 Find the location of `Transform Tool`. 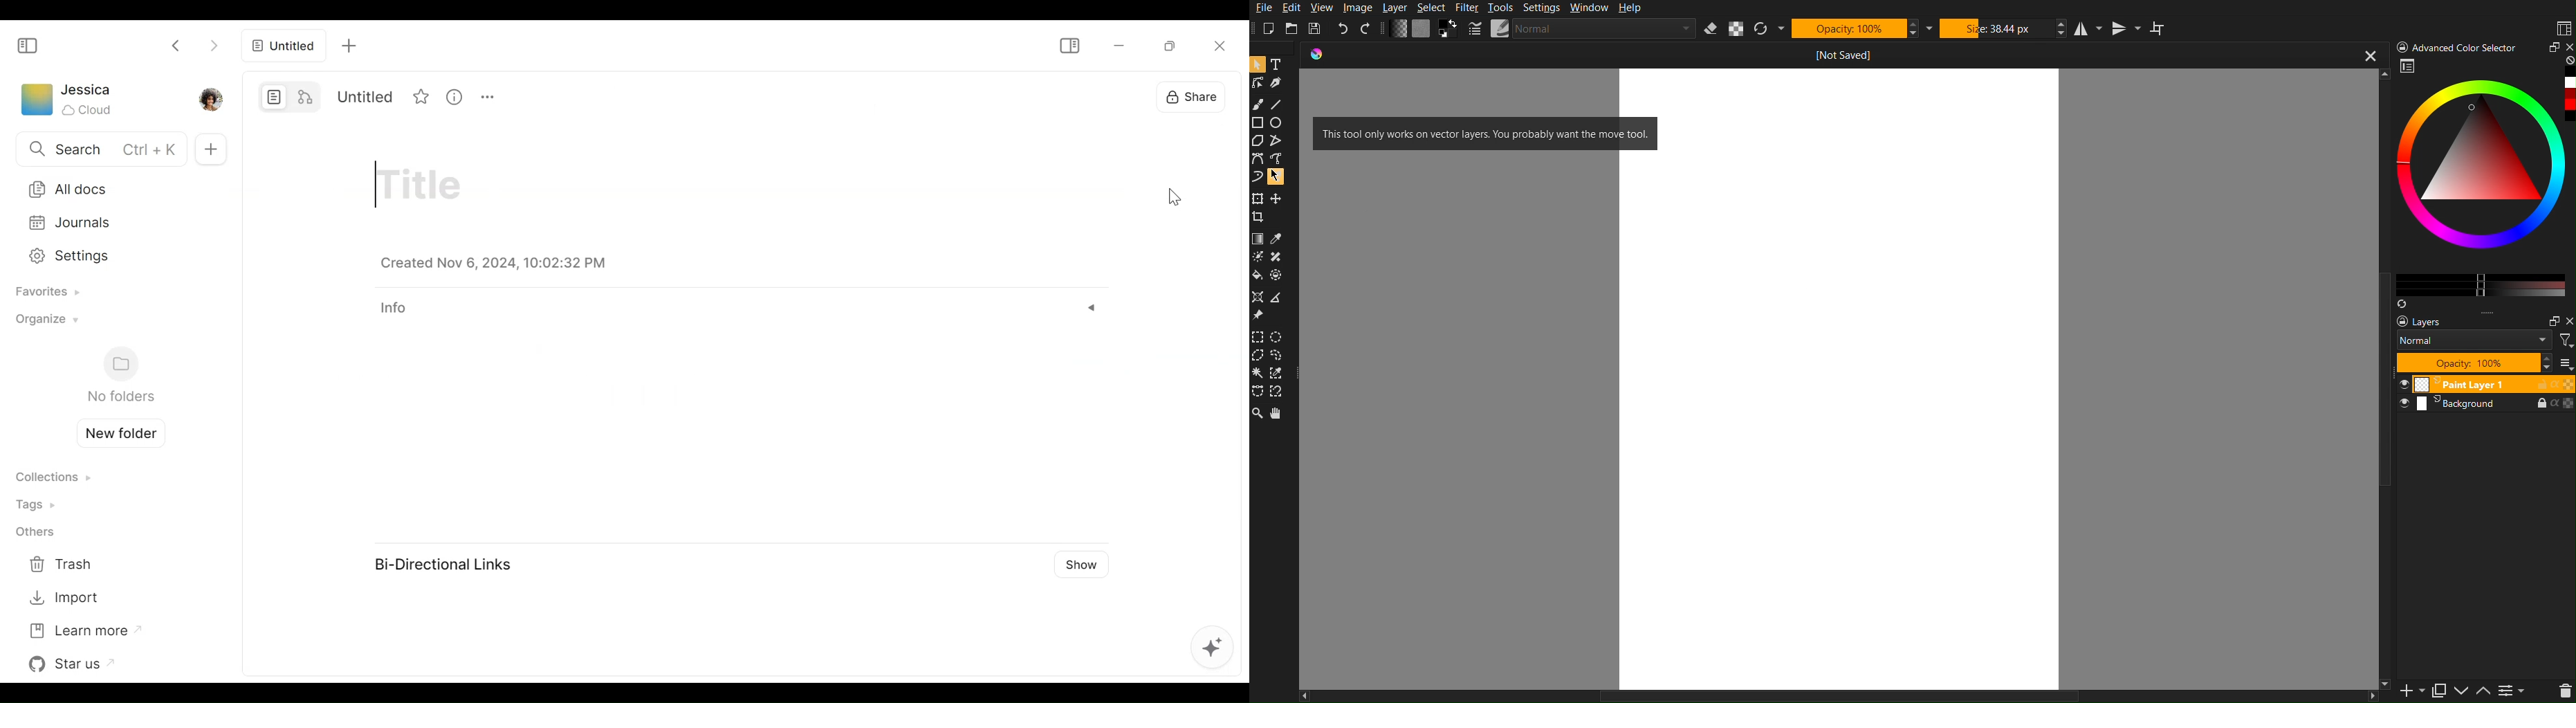

Transform Tool is located at coordinates (1258, 198).